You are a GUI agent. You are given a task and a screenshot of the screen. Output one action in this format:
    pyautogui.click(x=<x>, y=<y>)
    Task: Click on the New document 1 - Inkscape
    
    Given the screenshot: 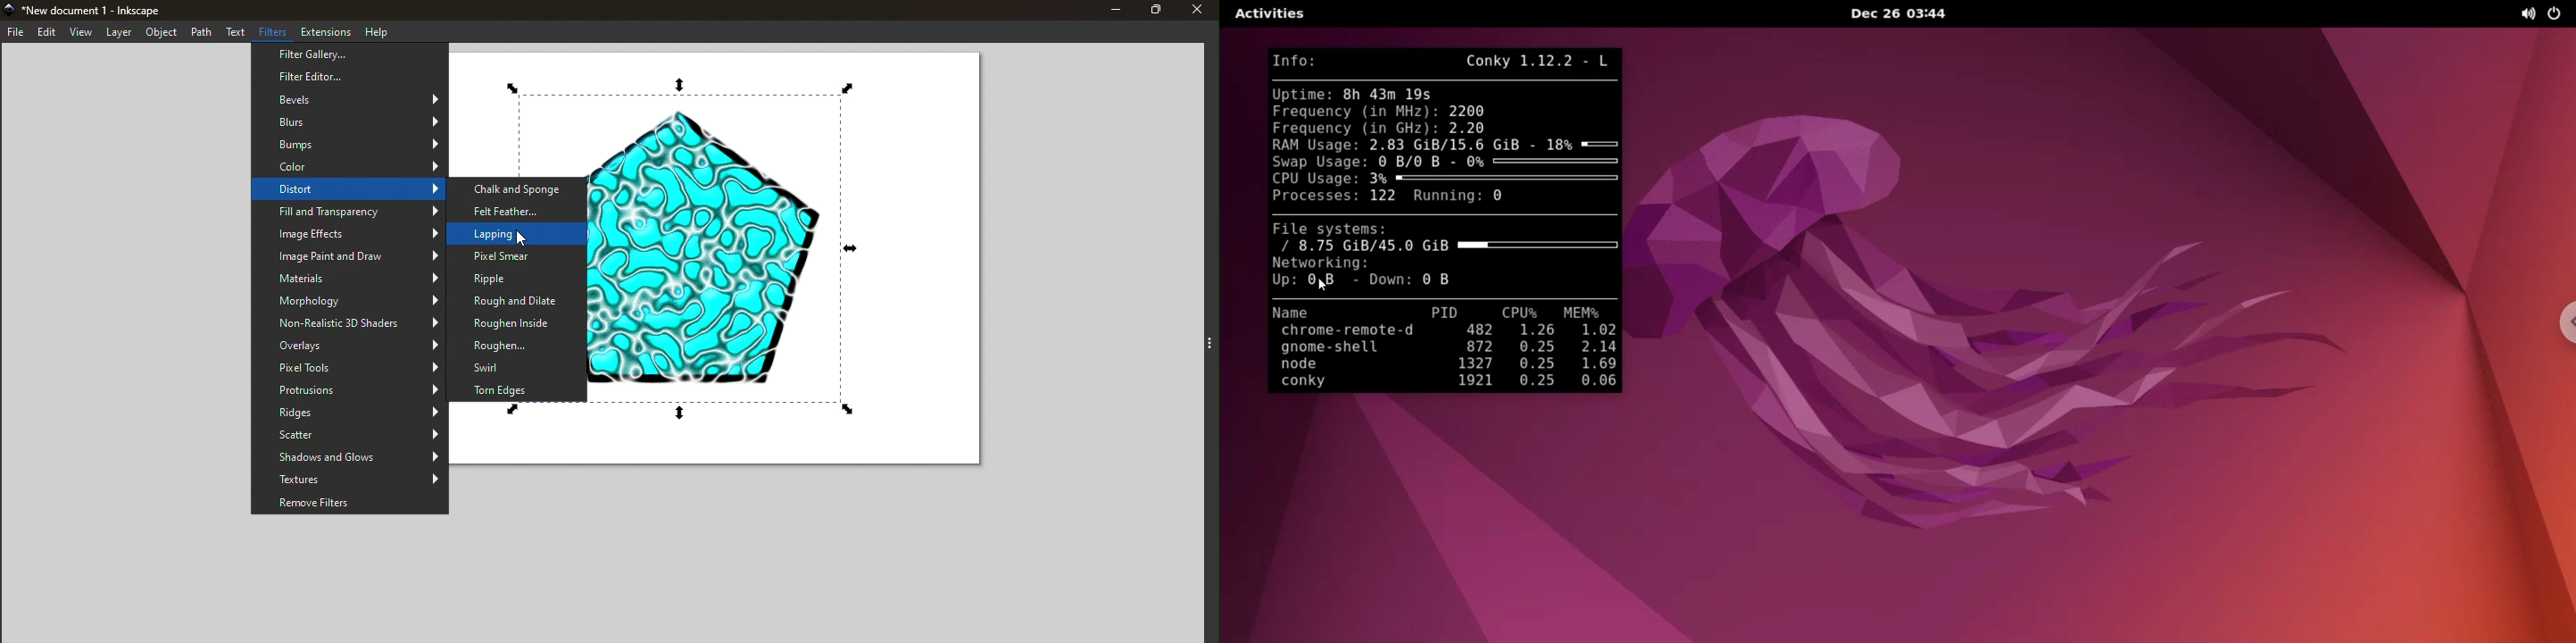 What is the action you would take?
    pyautogui.click(x=104, y=9)
    